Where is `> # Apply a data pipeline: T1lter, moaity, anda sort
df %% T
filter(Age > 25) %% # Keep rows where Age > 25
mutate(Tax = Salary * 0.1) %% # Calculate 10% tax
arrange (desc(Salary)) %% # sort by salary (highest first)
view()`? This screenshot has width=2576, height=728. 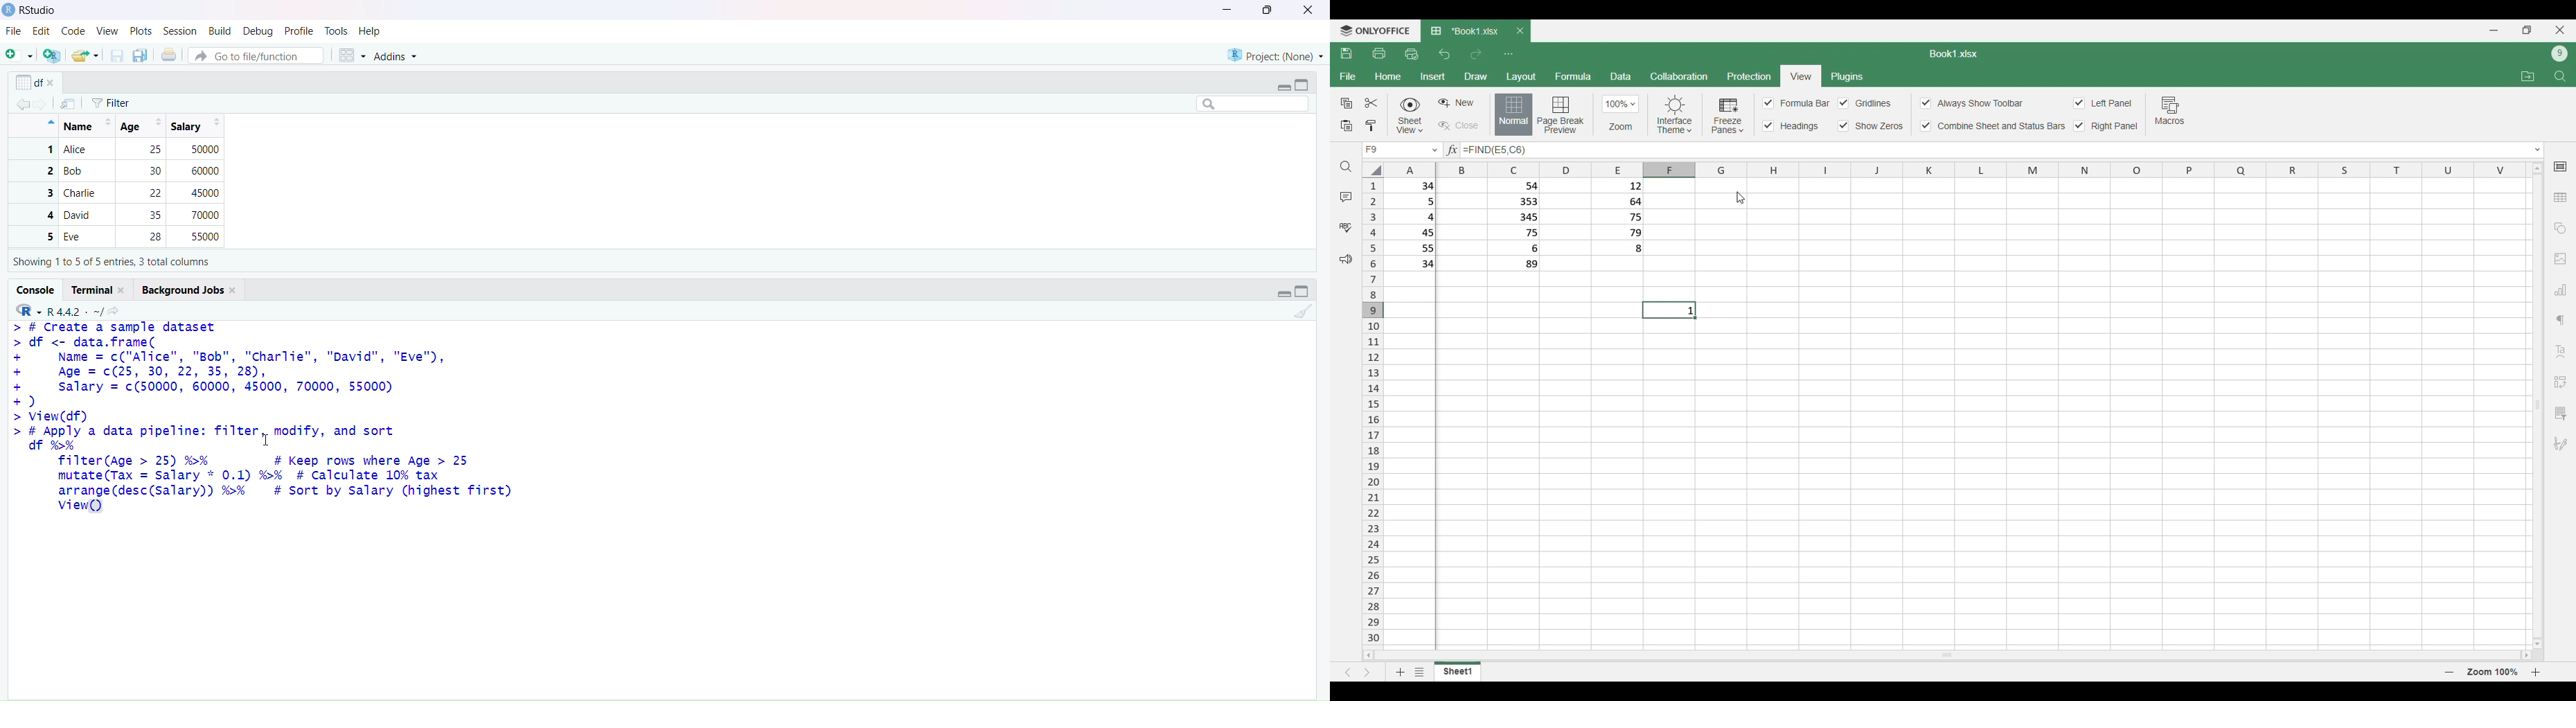
> # Apply a data pipeline: T1lter, moaity, anda sort
df %% T
filter(Age > 25) %% # Keep rows where Age > 25
mutate(Tax = Salary * 0.1) %% # Calculate 10% tax
arrange (desc(Salary)) %% # sort by salary (highest first)
view() is located at coordinates (267, 474).